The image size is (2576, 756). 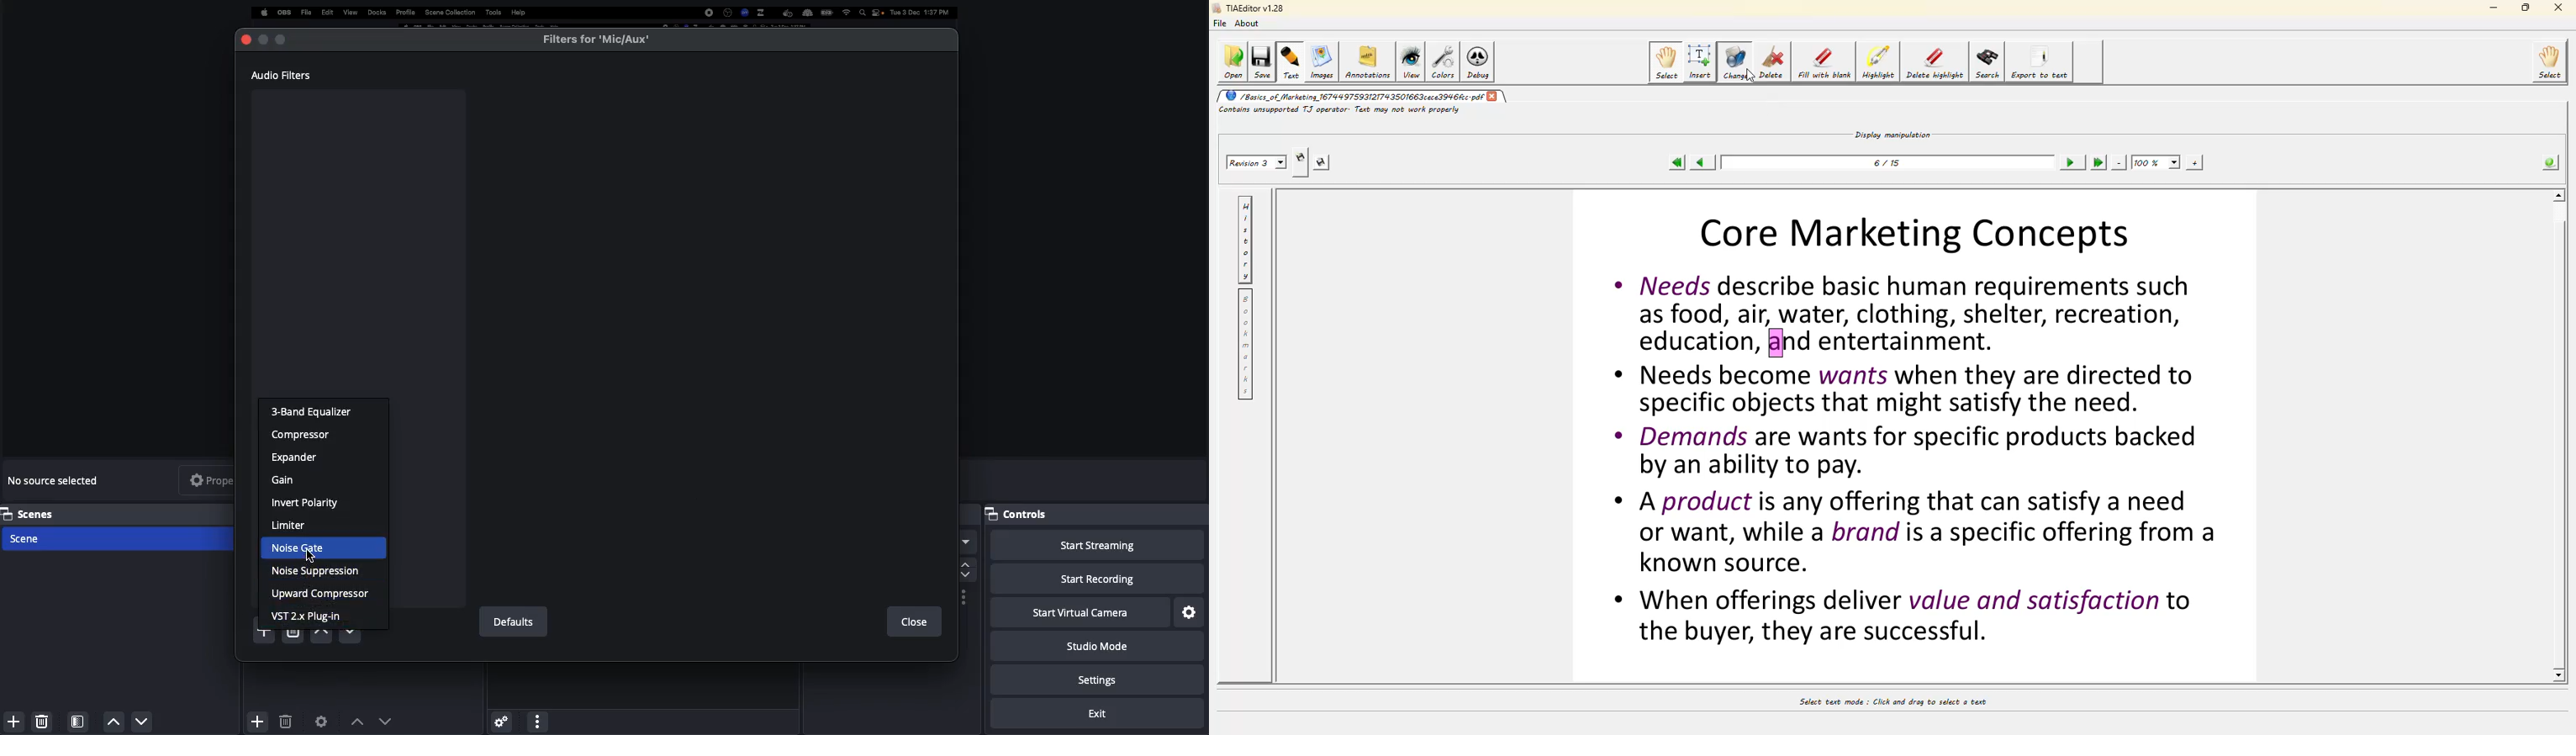 What do you see at coordinates (352, 637) in the screenshot?
I see `Down` at bounding box center [352, 637].